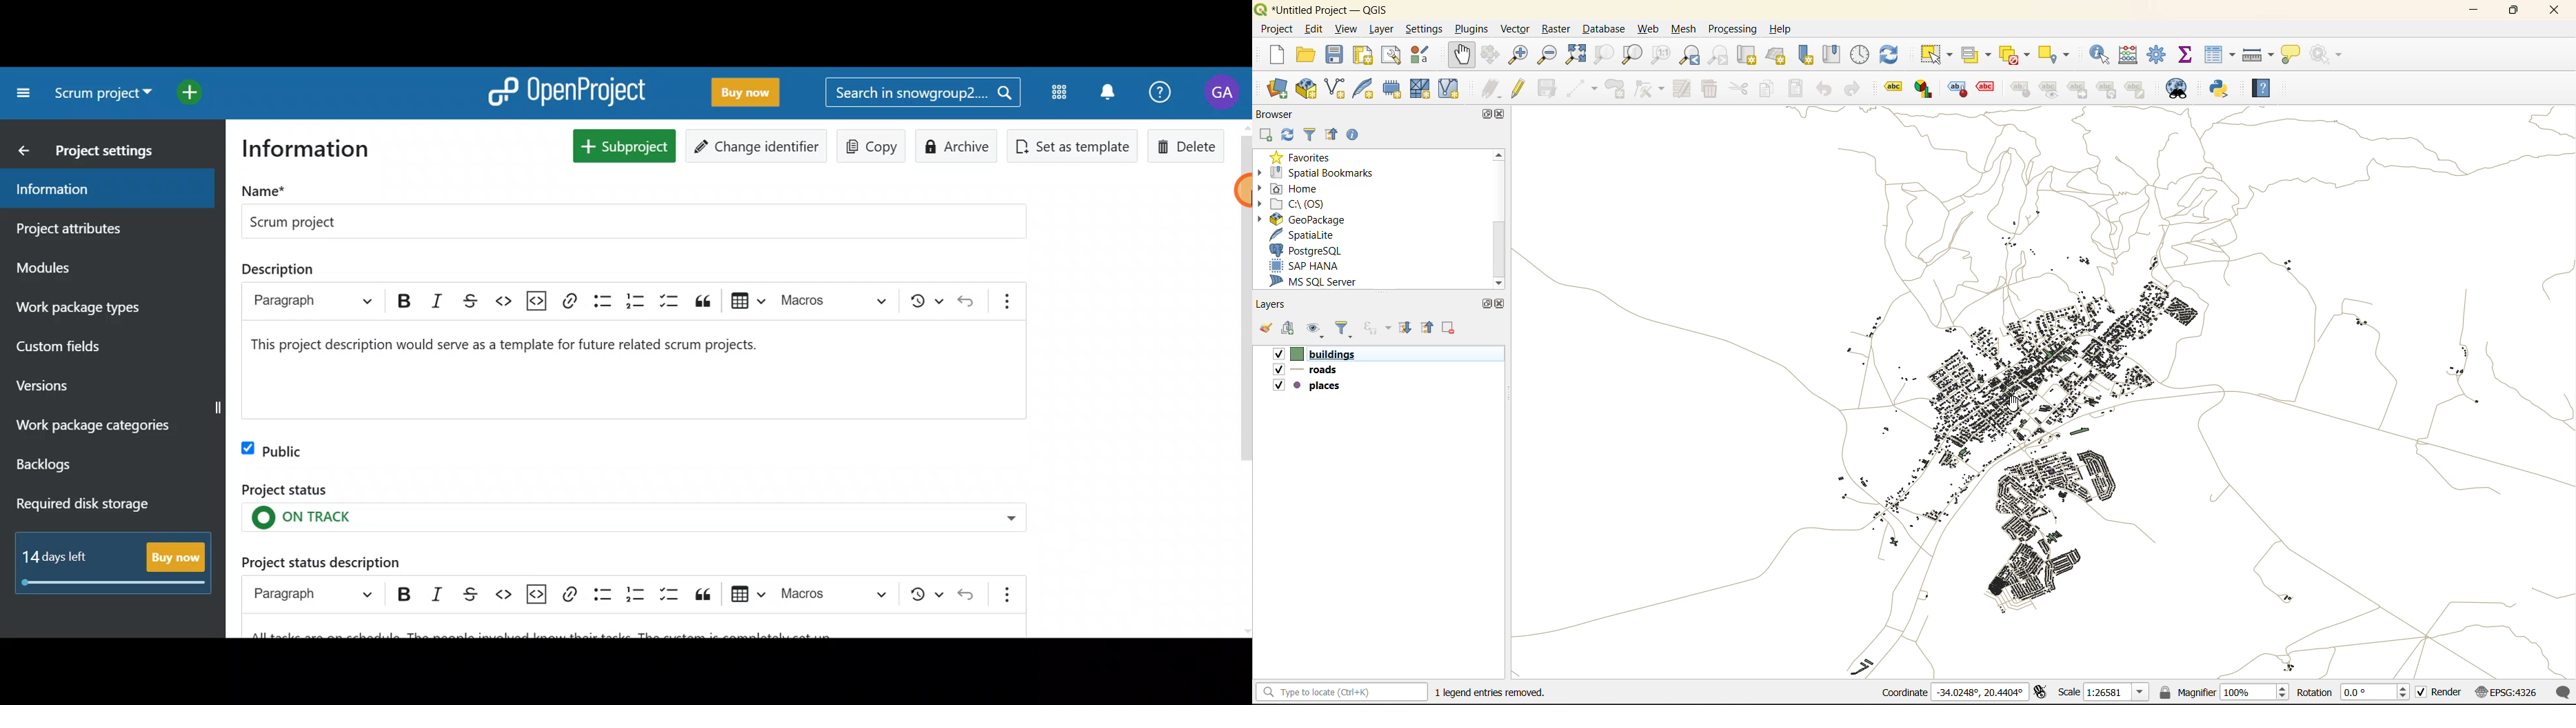 This screenshot has height=728, width=2576. What do you see at coordinates (1657, 57) in the screenshot?
I see `zoom native` at bounding box center [1657, 57].